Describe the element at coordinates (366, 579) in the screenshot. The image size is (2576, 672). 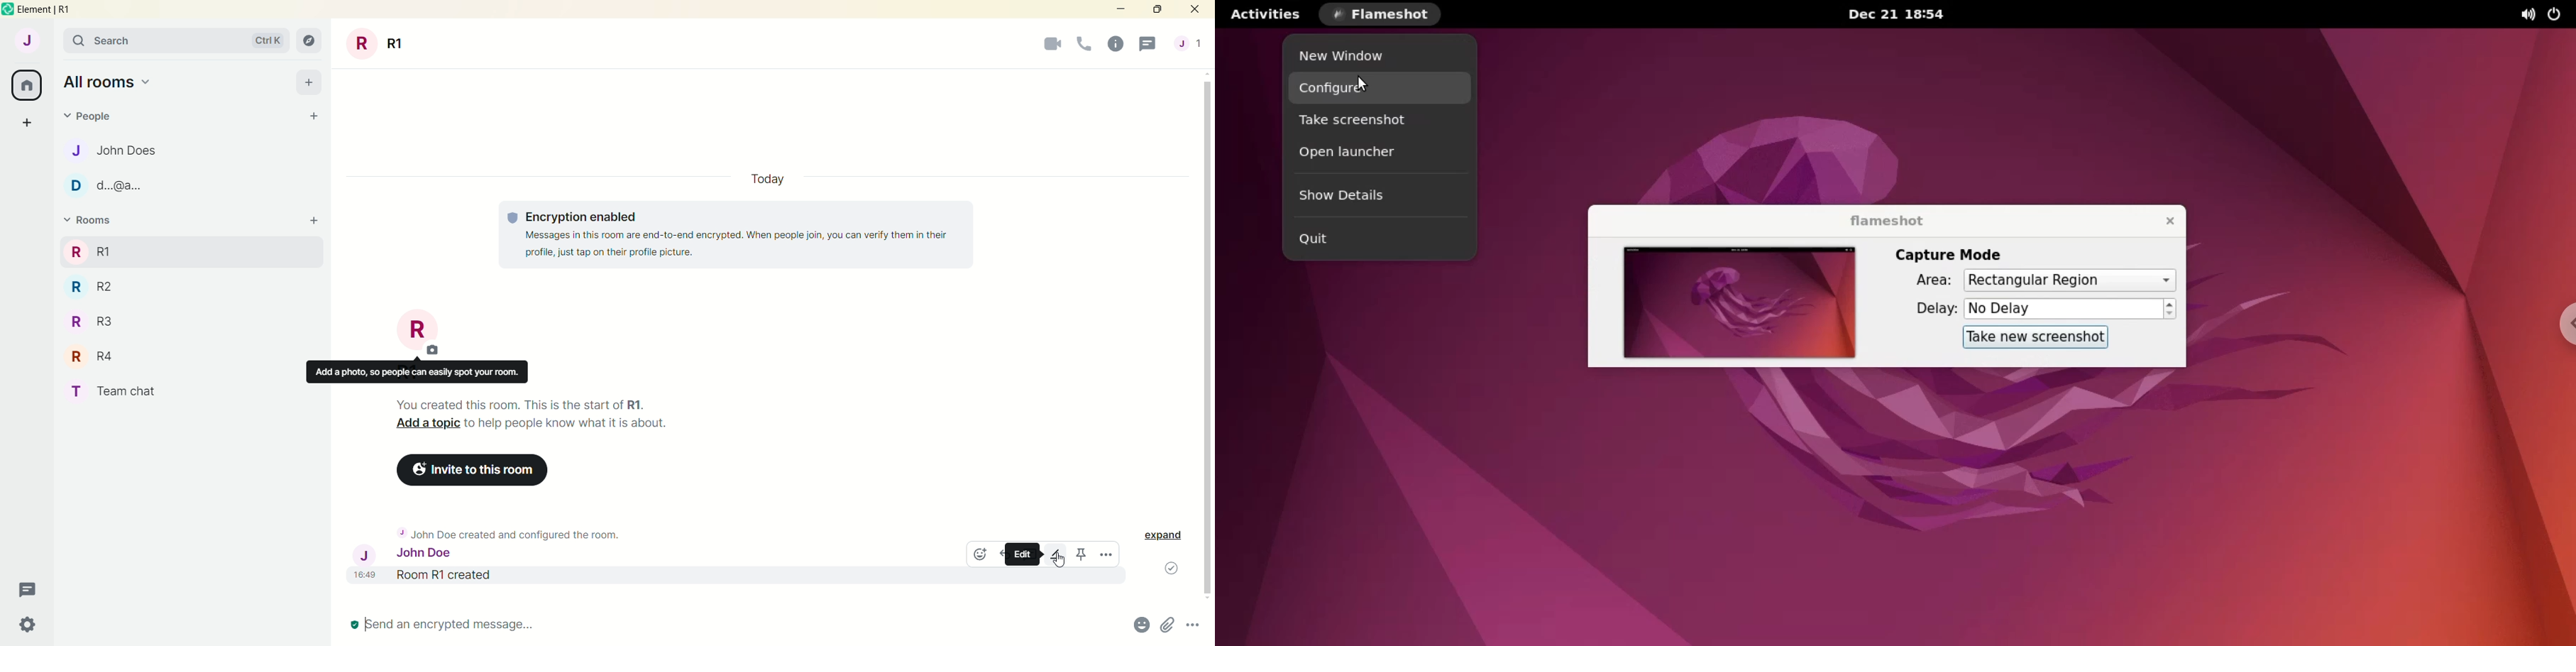
I see `time` at that location.